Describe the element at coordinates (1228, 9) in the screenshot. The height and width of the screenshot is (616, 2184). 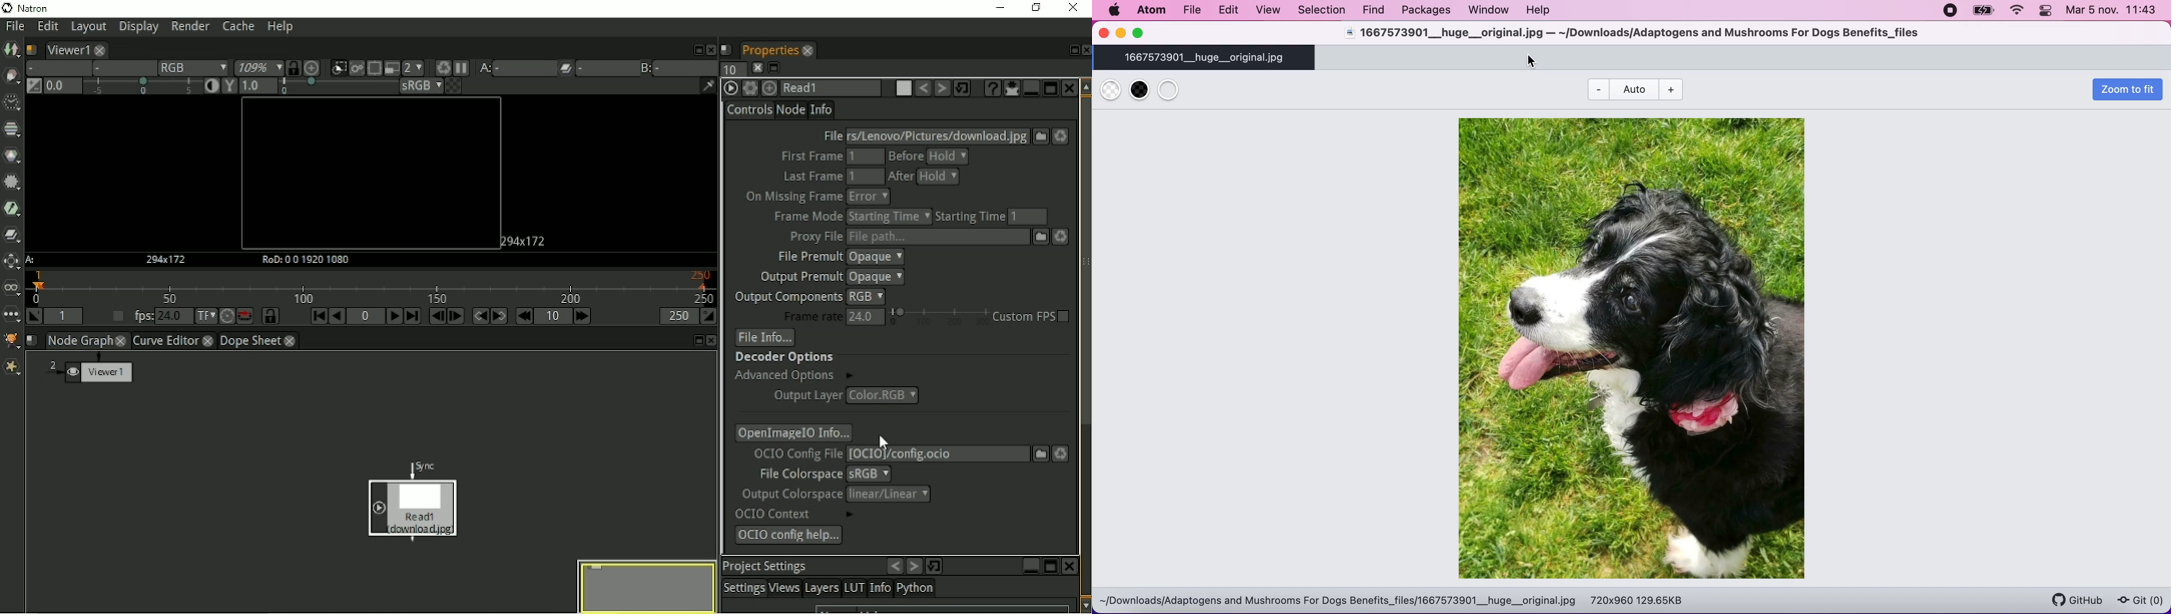
I see `edit` at that location.